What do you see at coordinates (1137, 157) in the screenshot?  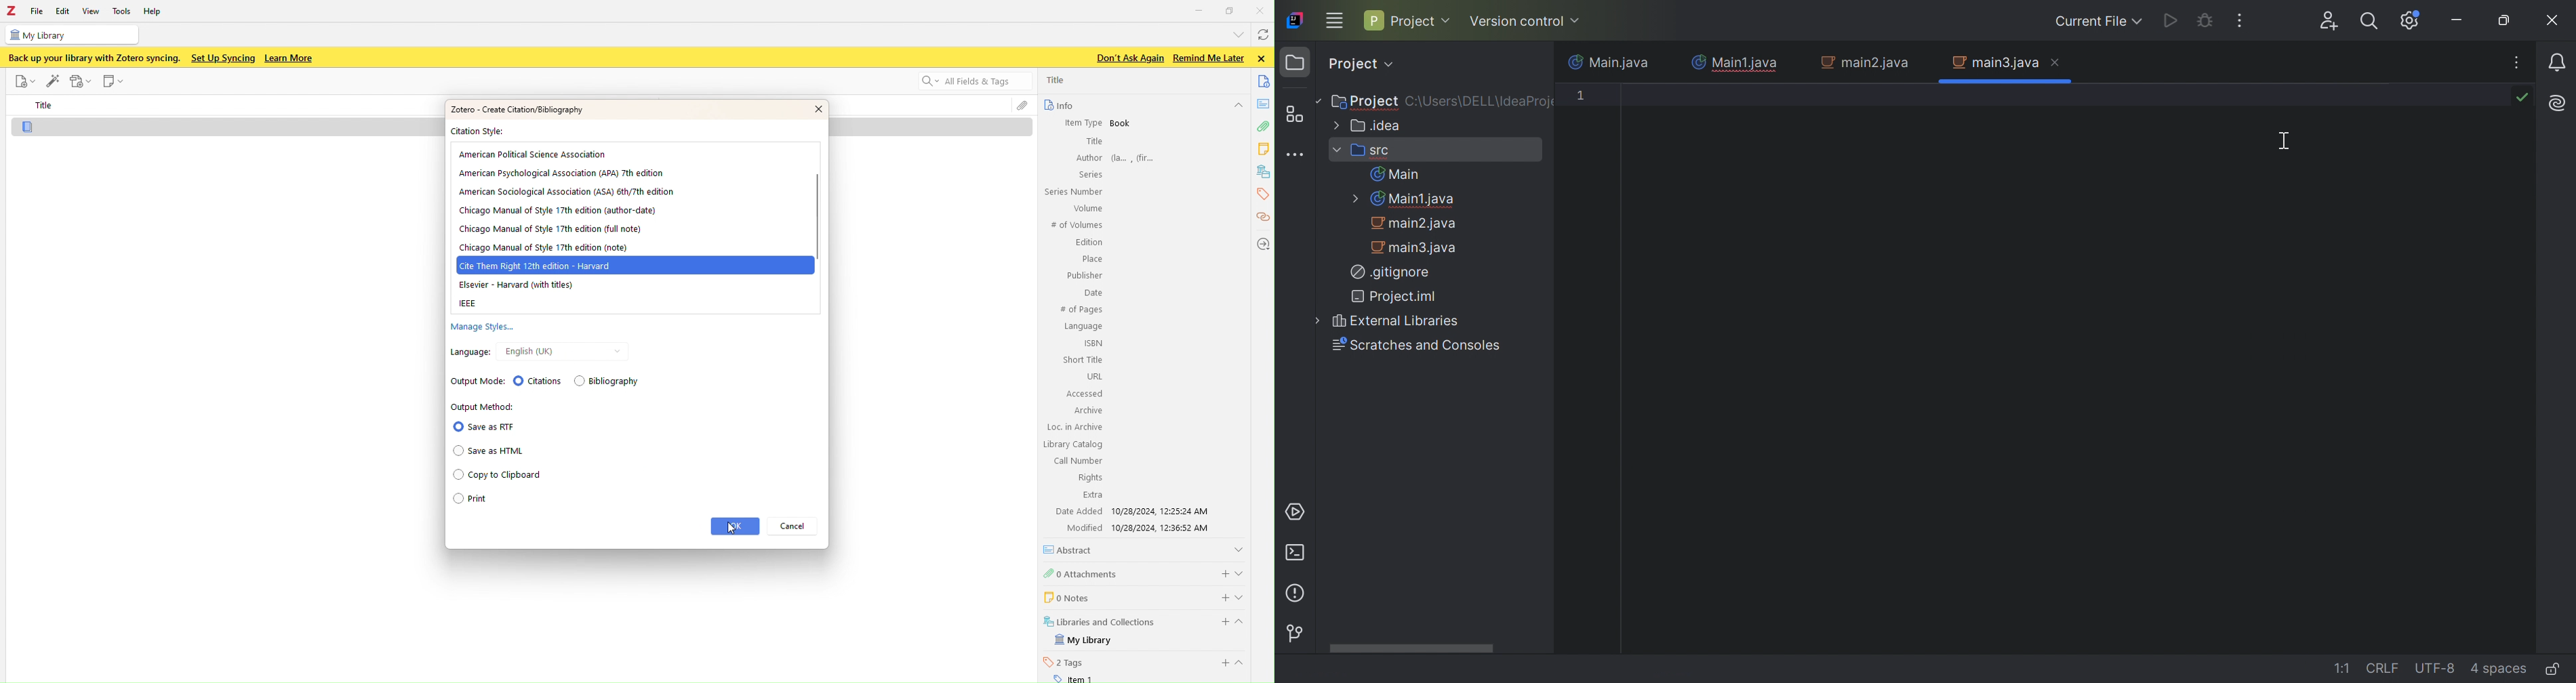 I see `fa, fr` at bounding box center [1137, 157].